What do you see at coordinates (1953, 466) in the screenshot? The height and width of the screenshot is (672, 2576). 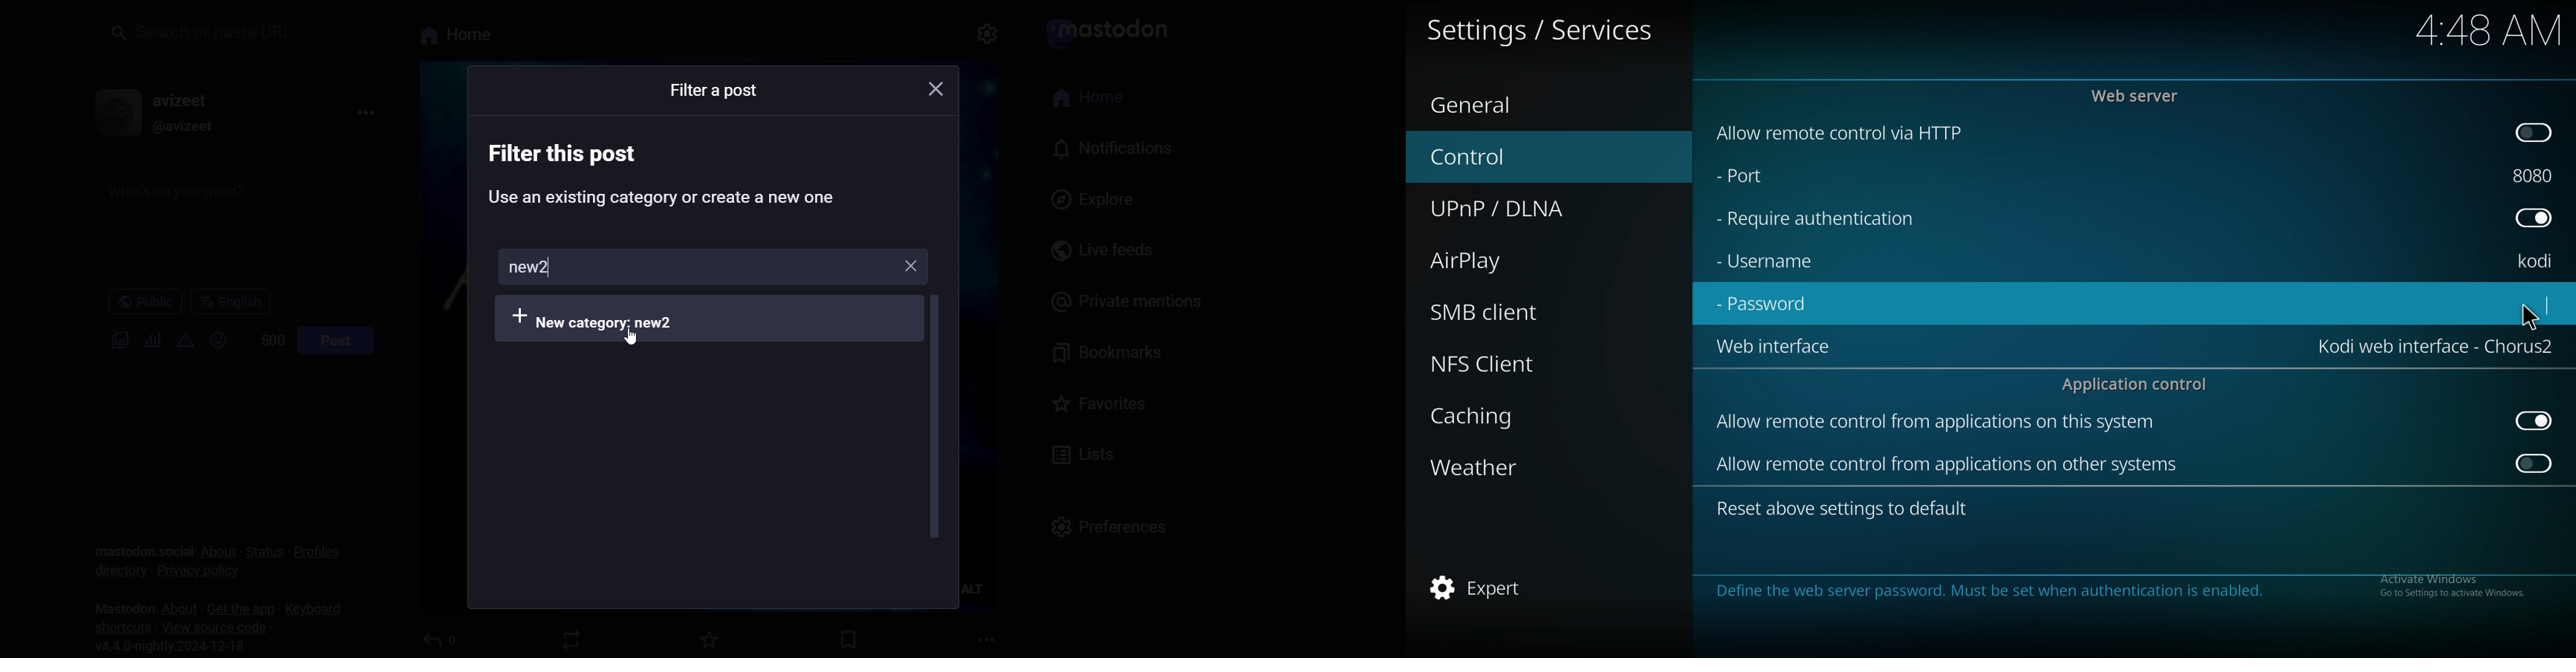 I see `allow remote control from apps on other system` at bounding box center [1953, 466].